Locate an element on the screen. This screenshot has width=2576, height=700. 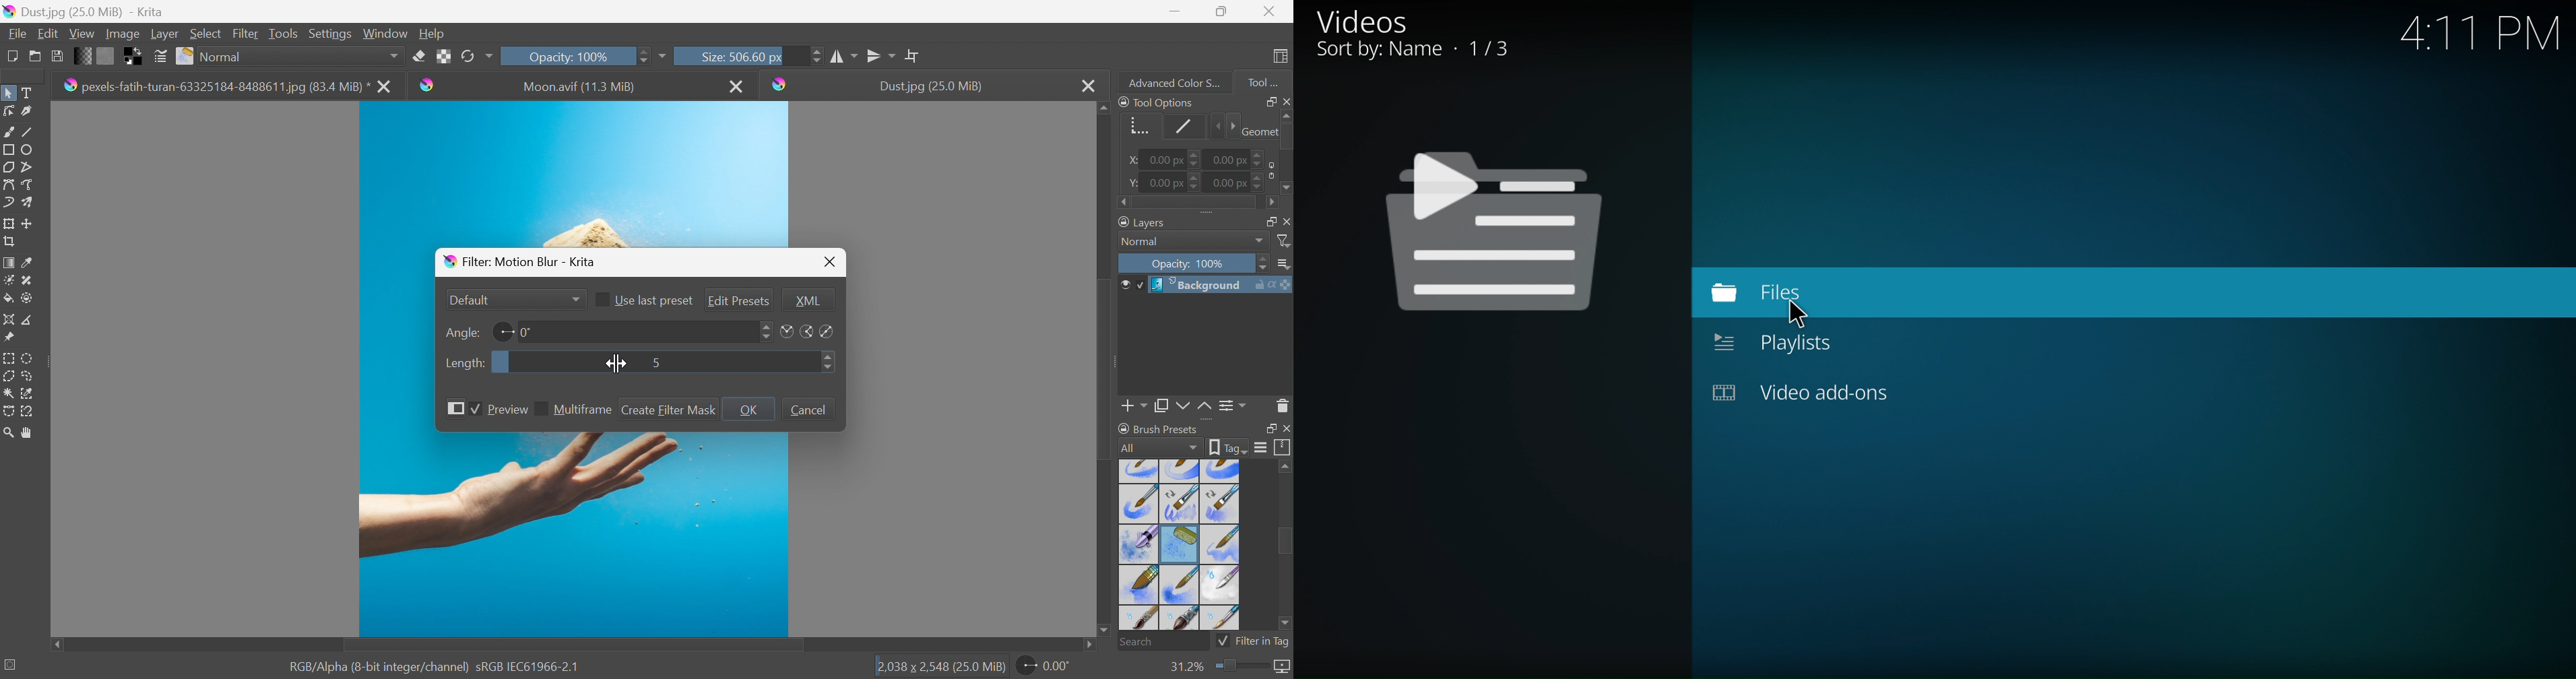
Drop Down is located at coordinates (1285, 265).